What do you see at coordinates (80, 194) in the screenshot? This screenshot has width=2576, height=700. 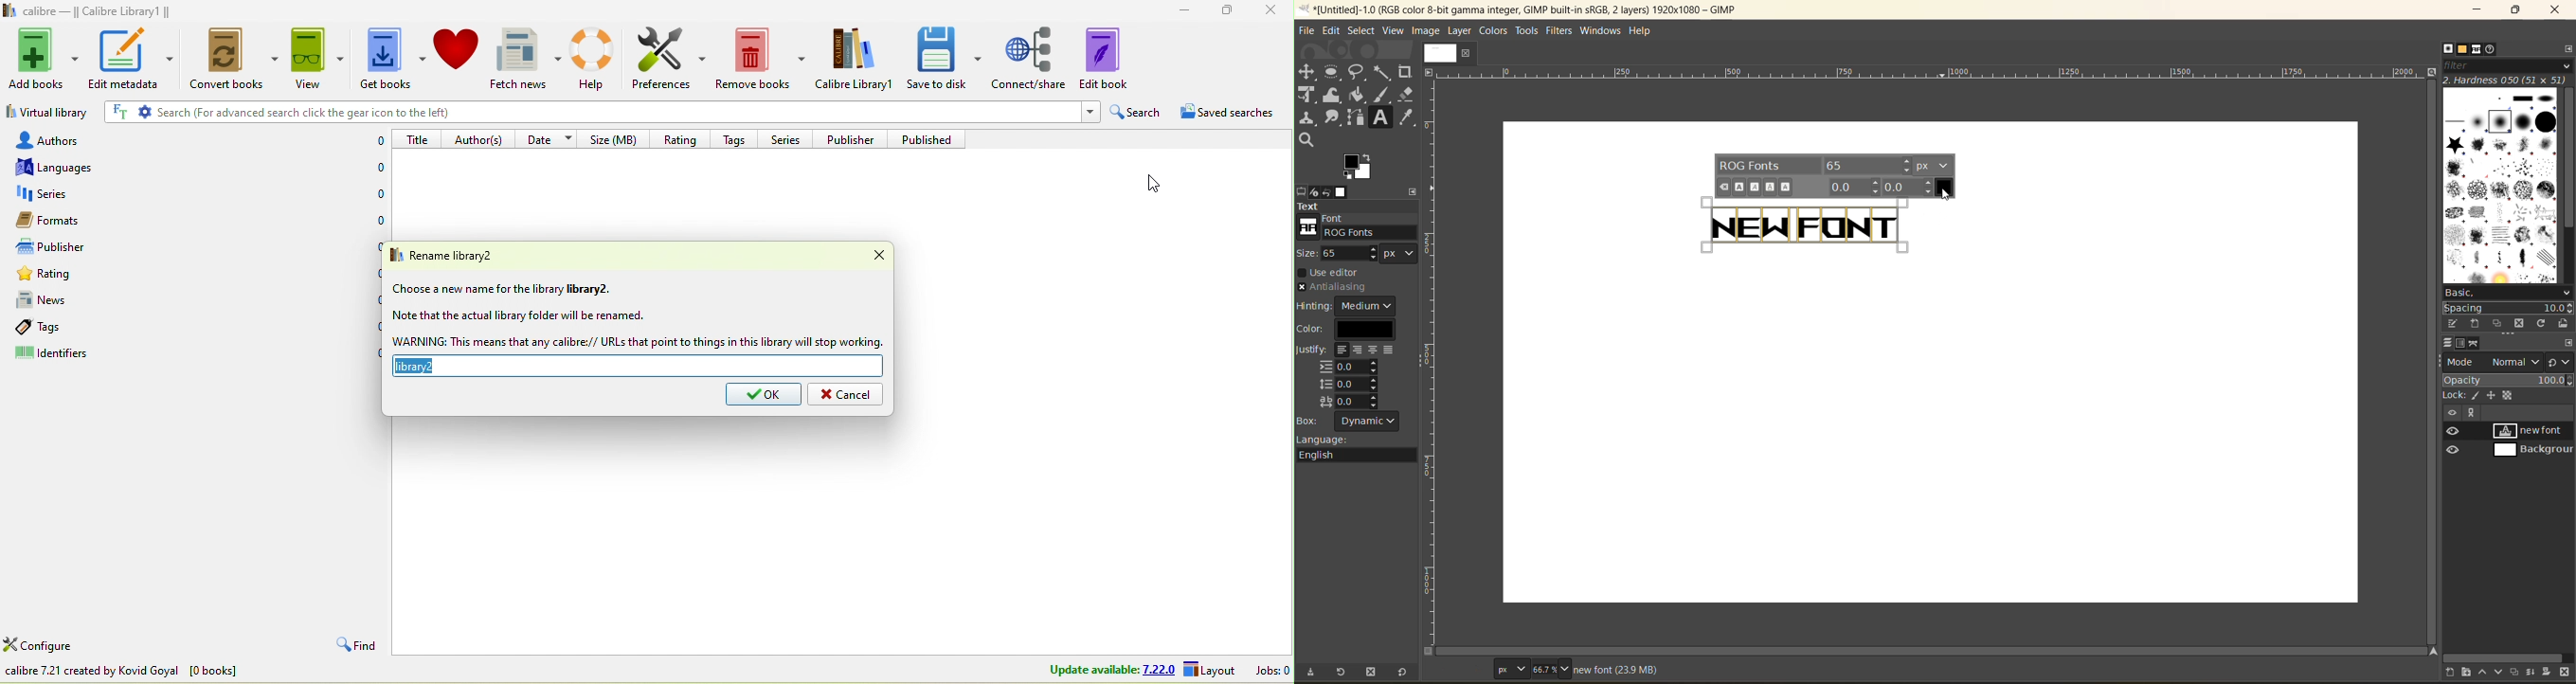 I see `series` at bounding box center [80, 194].